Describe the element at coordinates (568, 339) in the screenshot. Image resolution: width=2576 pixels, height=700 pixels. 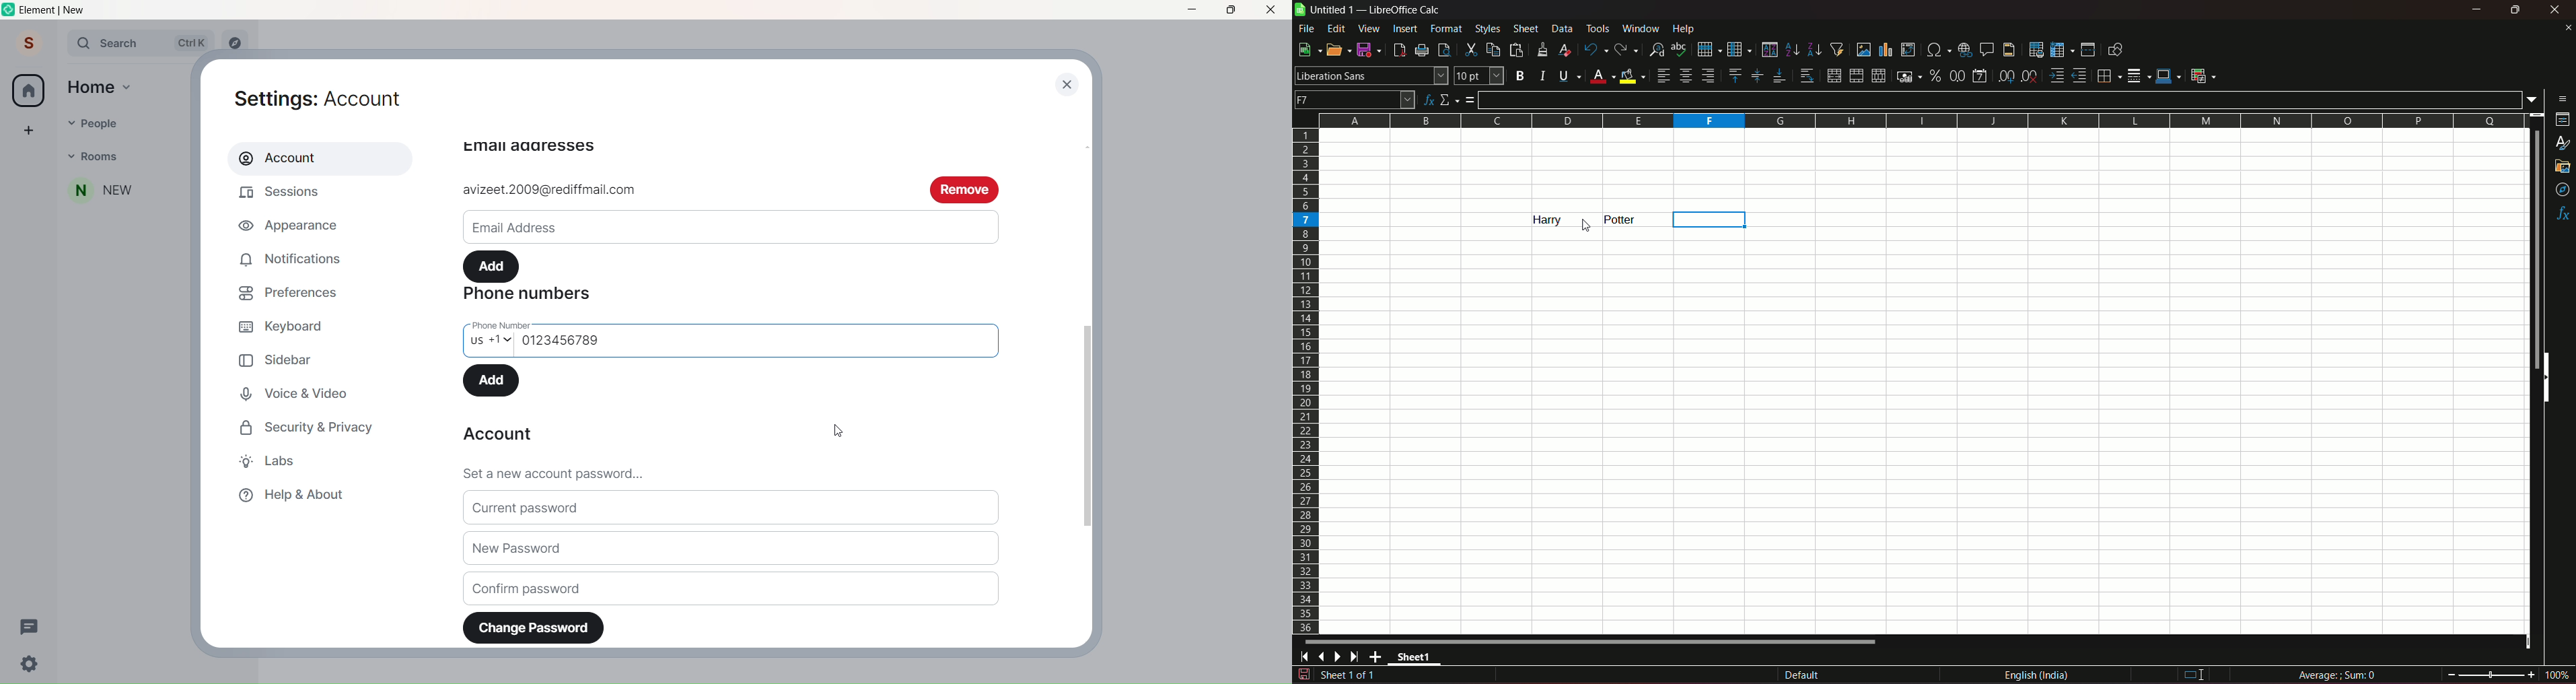
I see `Phone Number Added` at that location.